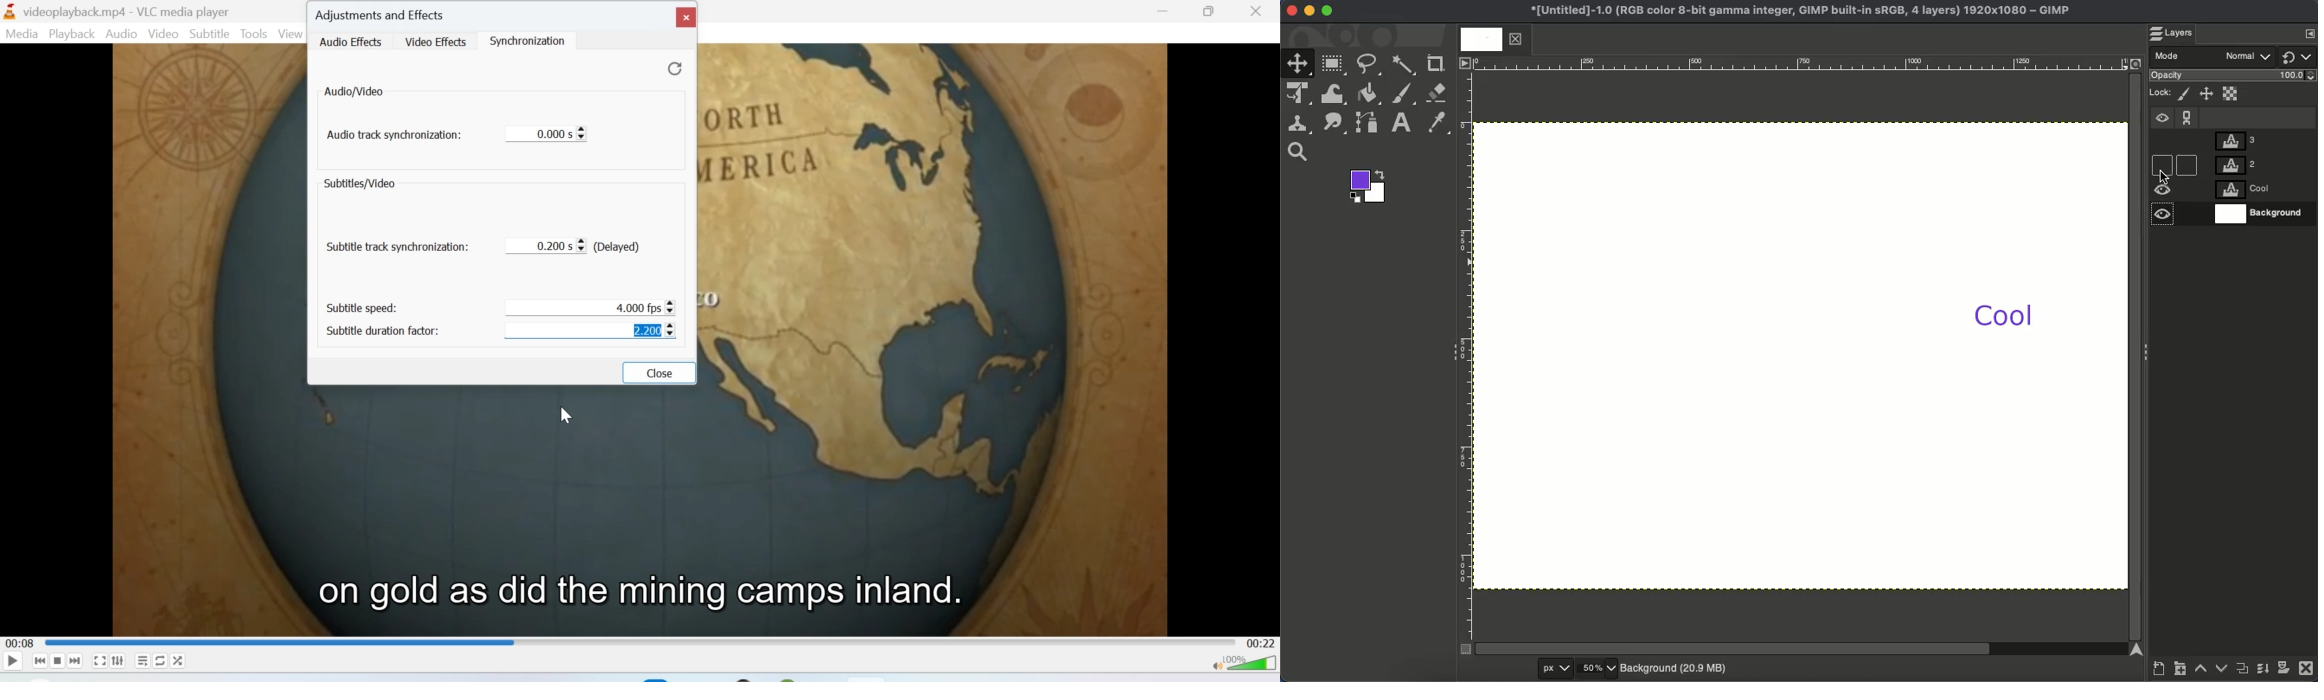 This screenshot has height=700, width=2324. What do you see at coordinates (667, 68) in the screenshot?
I see `Refresh` at bounding box center [667, 68].